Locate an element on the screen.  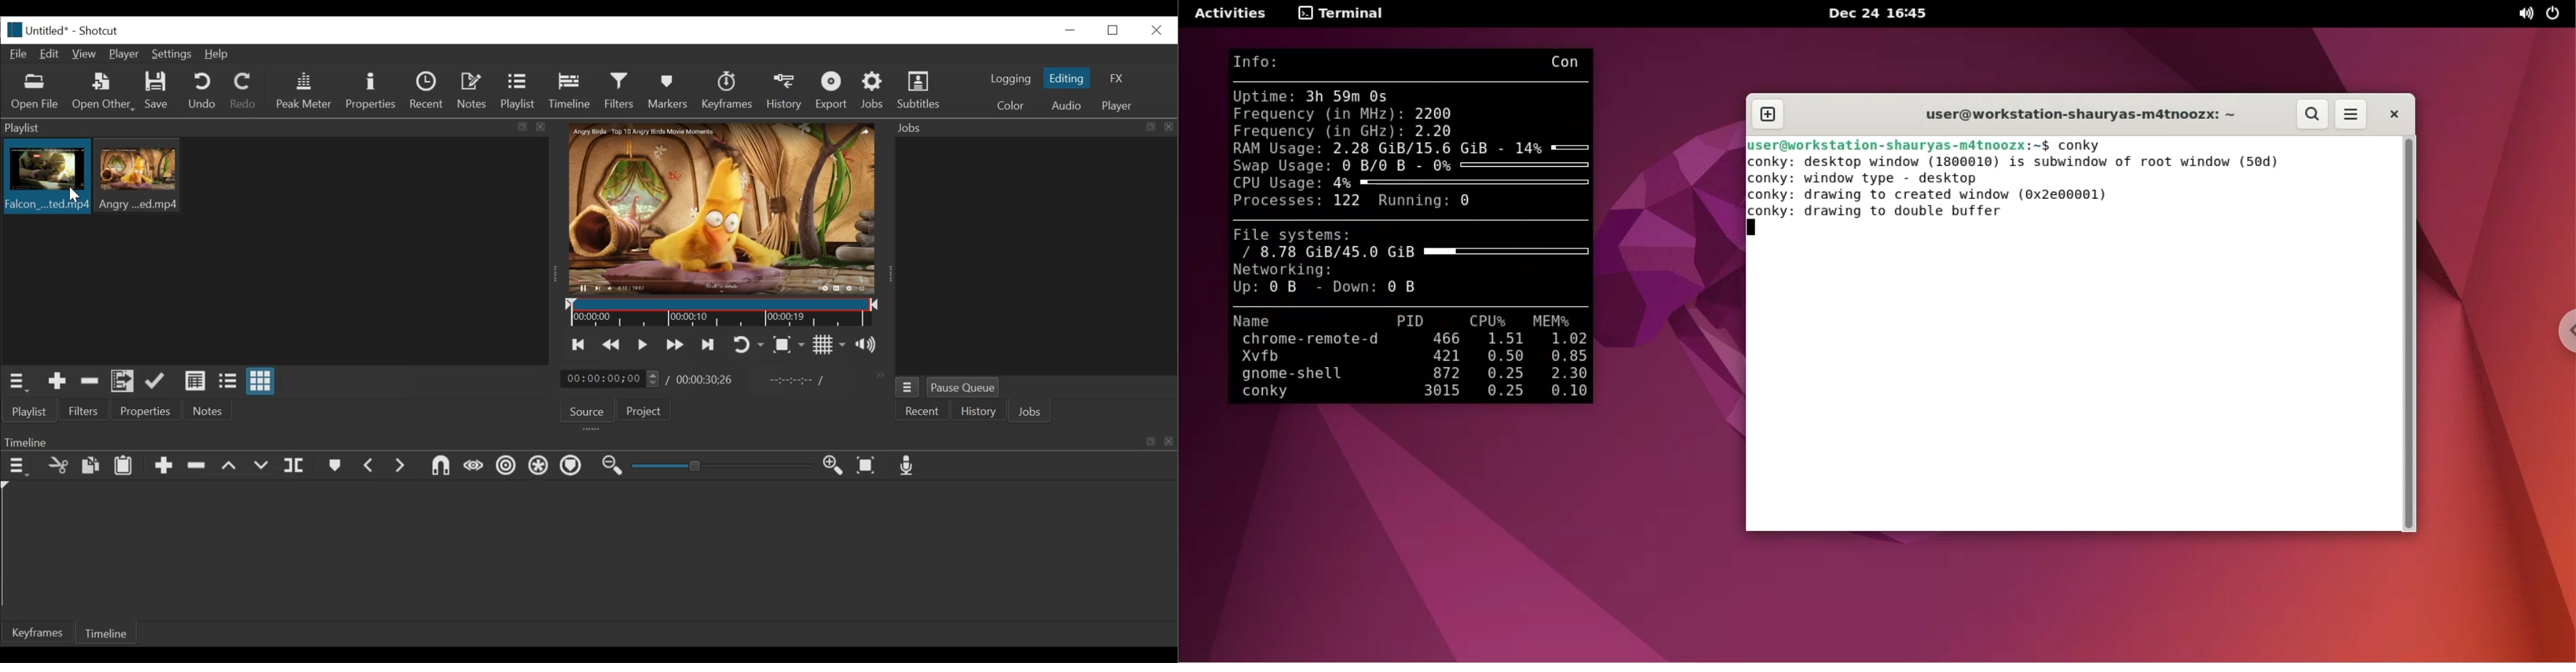
Remove cut is located at coordinates (90, 383).